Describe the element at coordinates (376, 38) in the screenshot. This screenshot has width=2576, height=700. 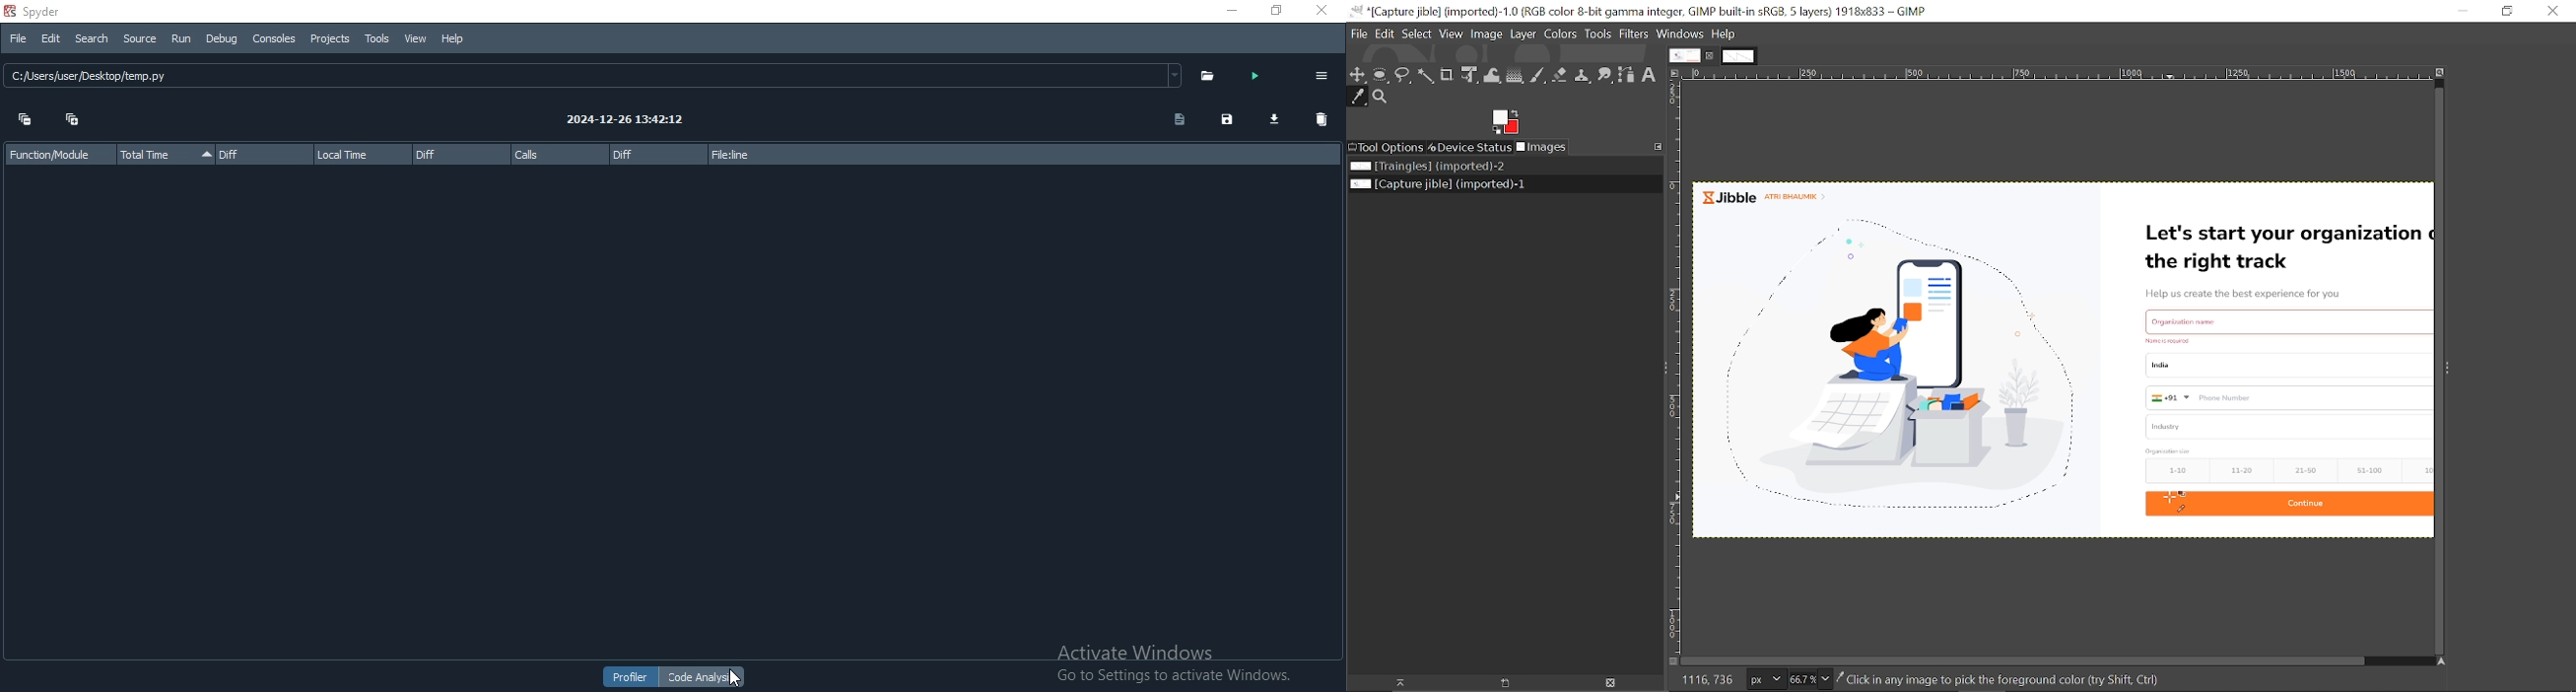
I see `Tools` at that location.